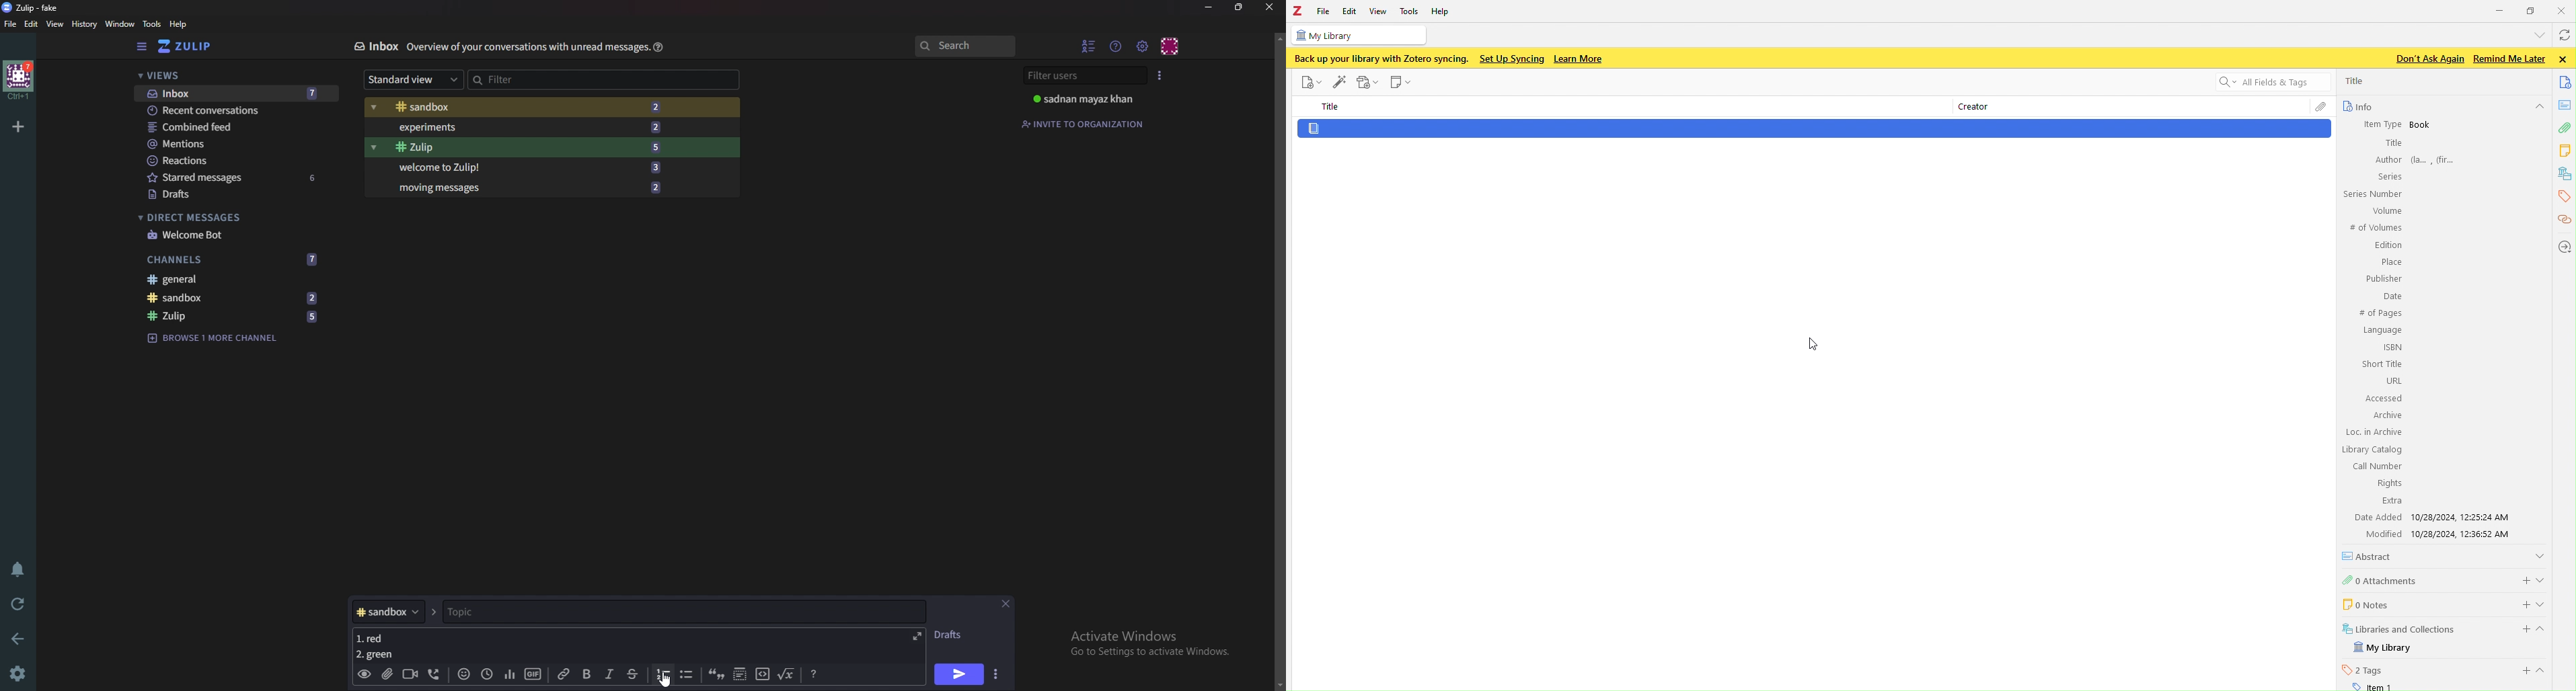 The height and width of the screenshot is (700, 2576). Describe the element at coordinates (813, 674) in the screenshot. I see `Message formatting` at that location.